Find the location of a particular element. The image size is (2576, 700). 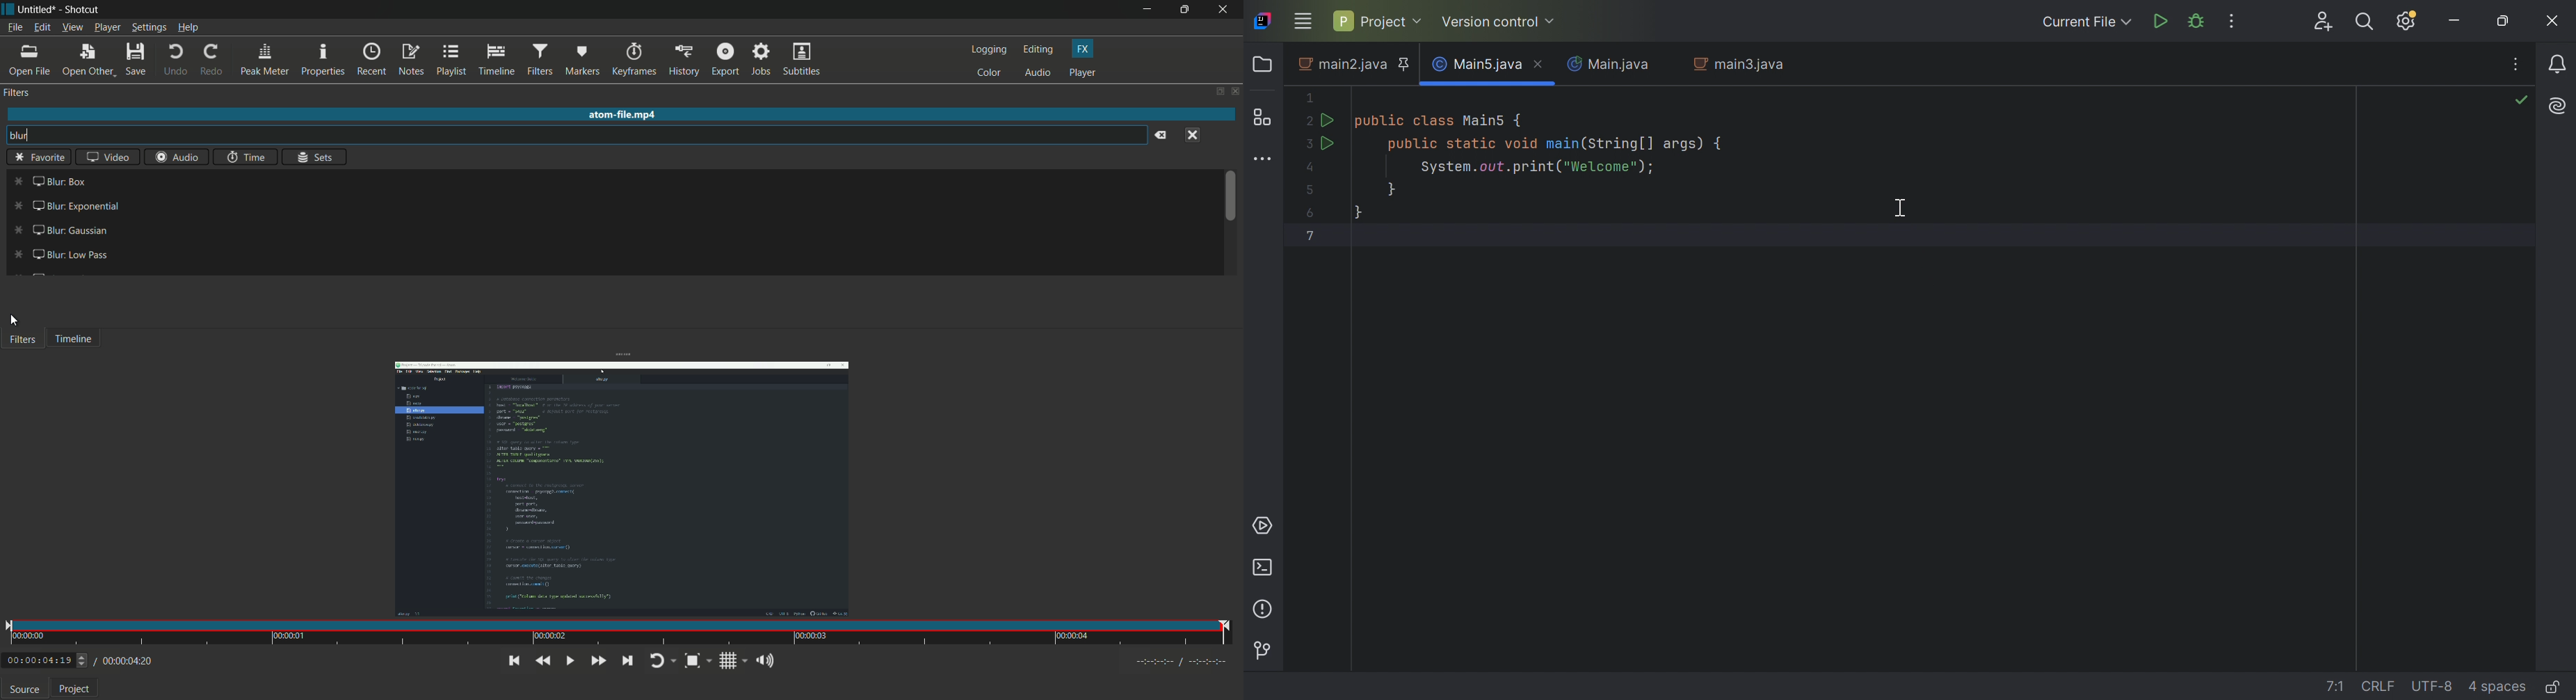

toggle grid display is located at coordinates (734, 662).